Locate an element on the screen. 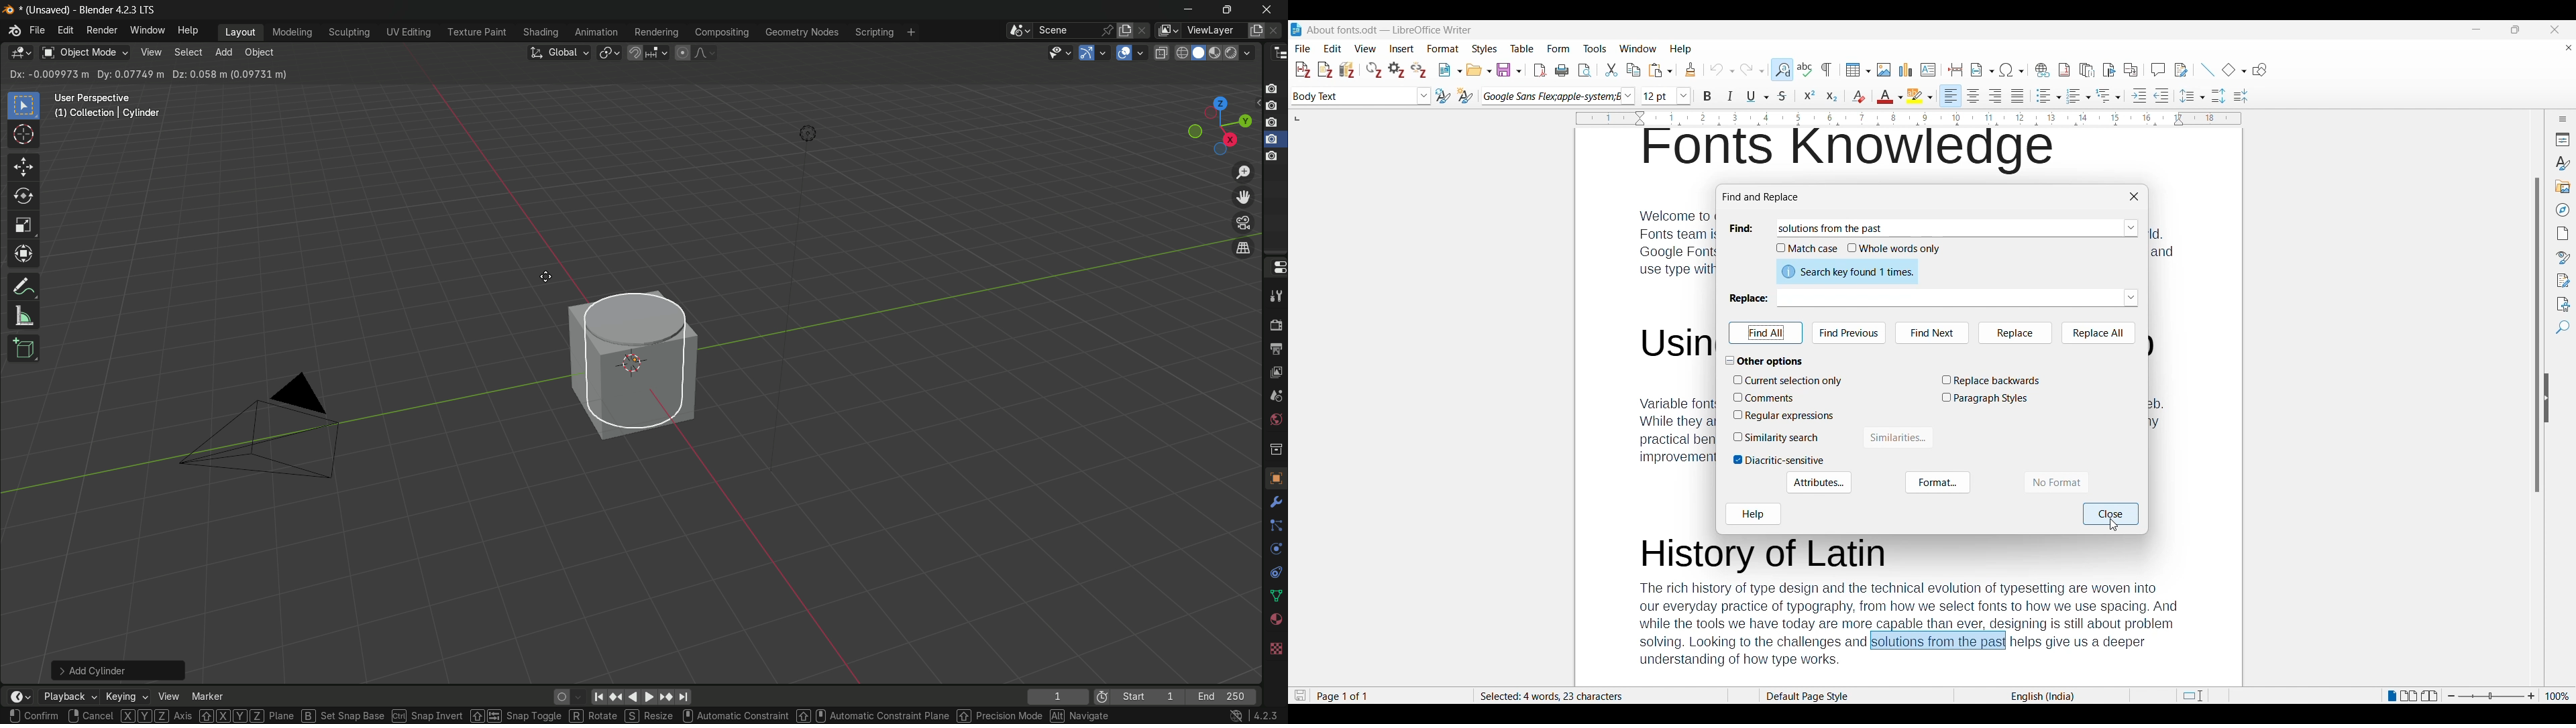 The image size is (2576, 728). Paragraph style options is located at coordinates (1424, 96).